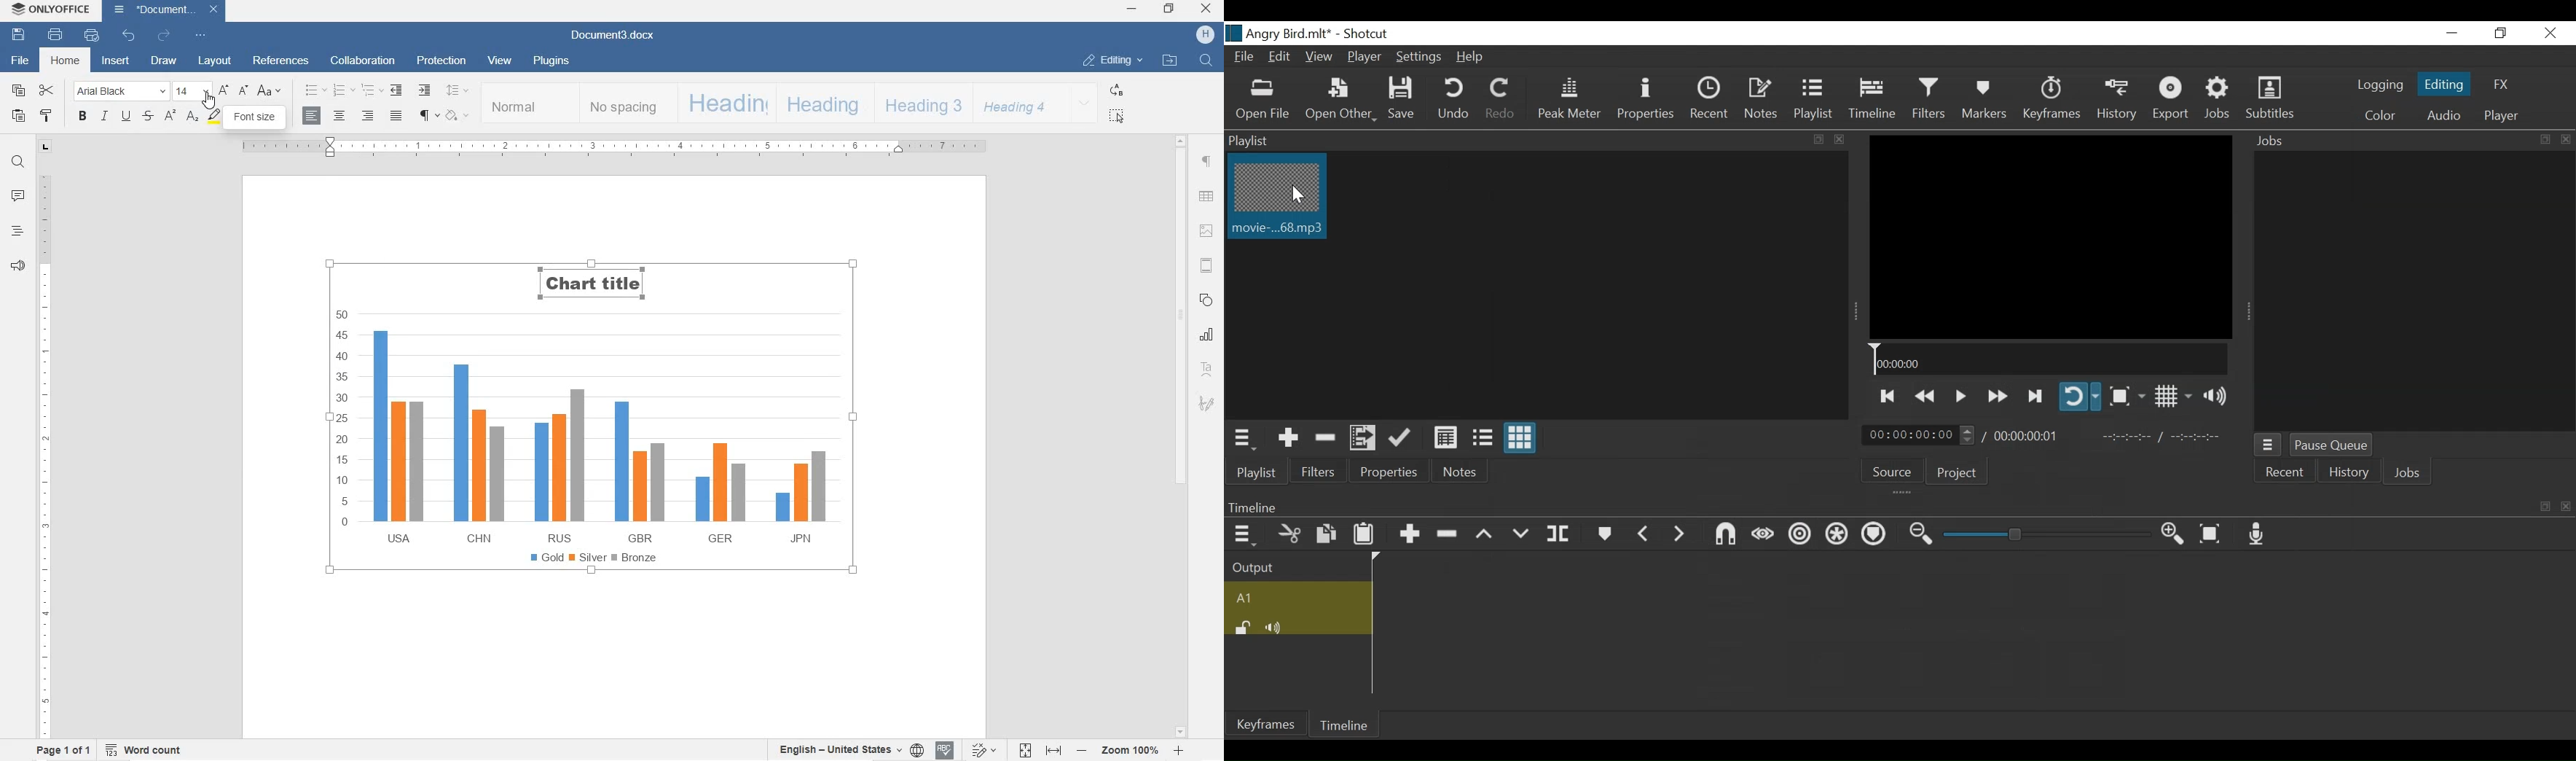  What do you see at coordinates (1115, 90) in the screenshot?
I see `REPLACE` at bounding box center [1115, 90].